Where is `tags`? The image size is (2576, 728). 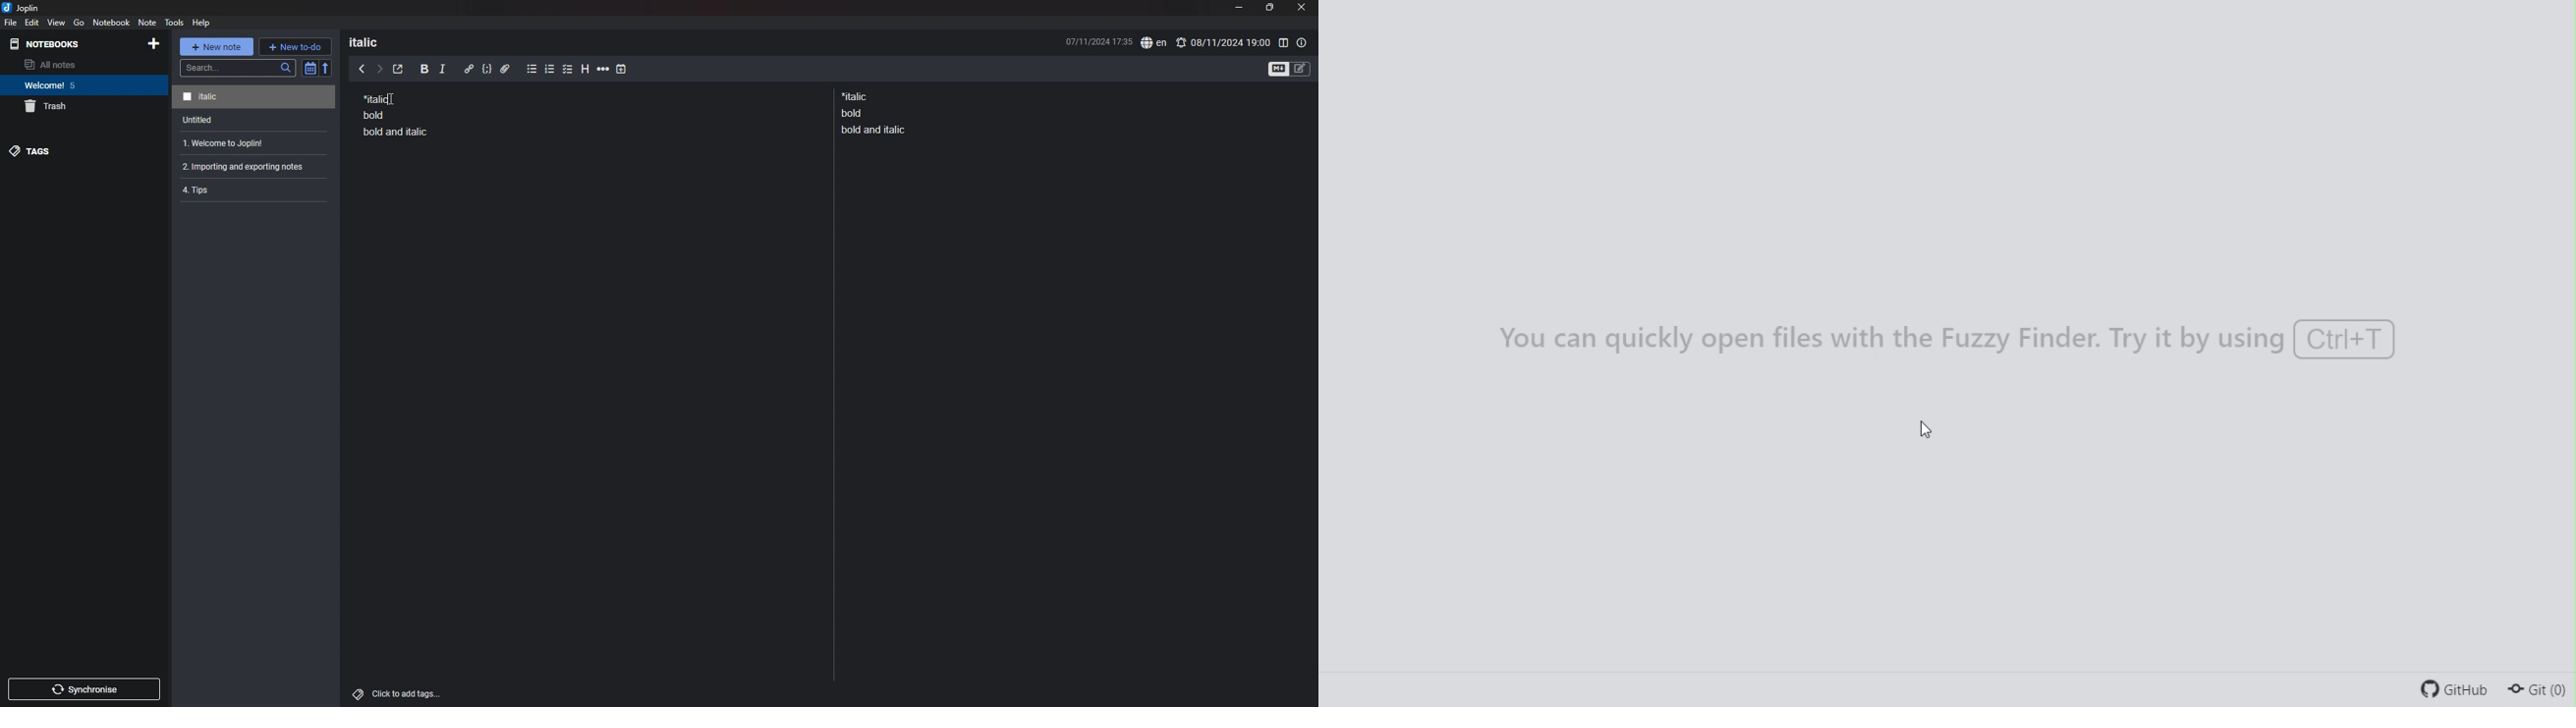 tags is located at coordinates (83, 151).